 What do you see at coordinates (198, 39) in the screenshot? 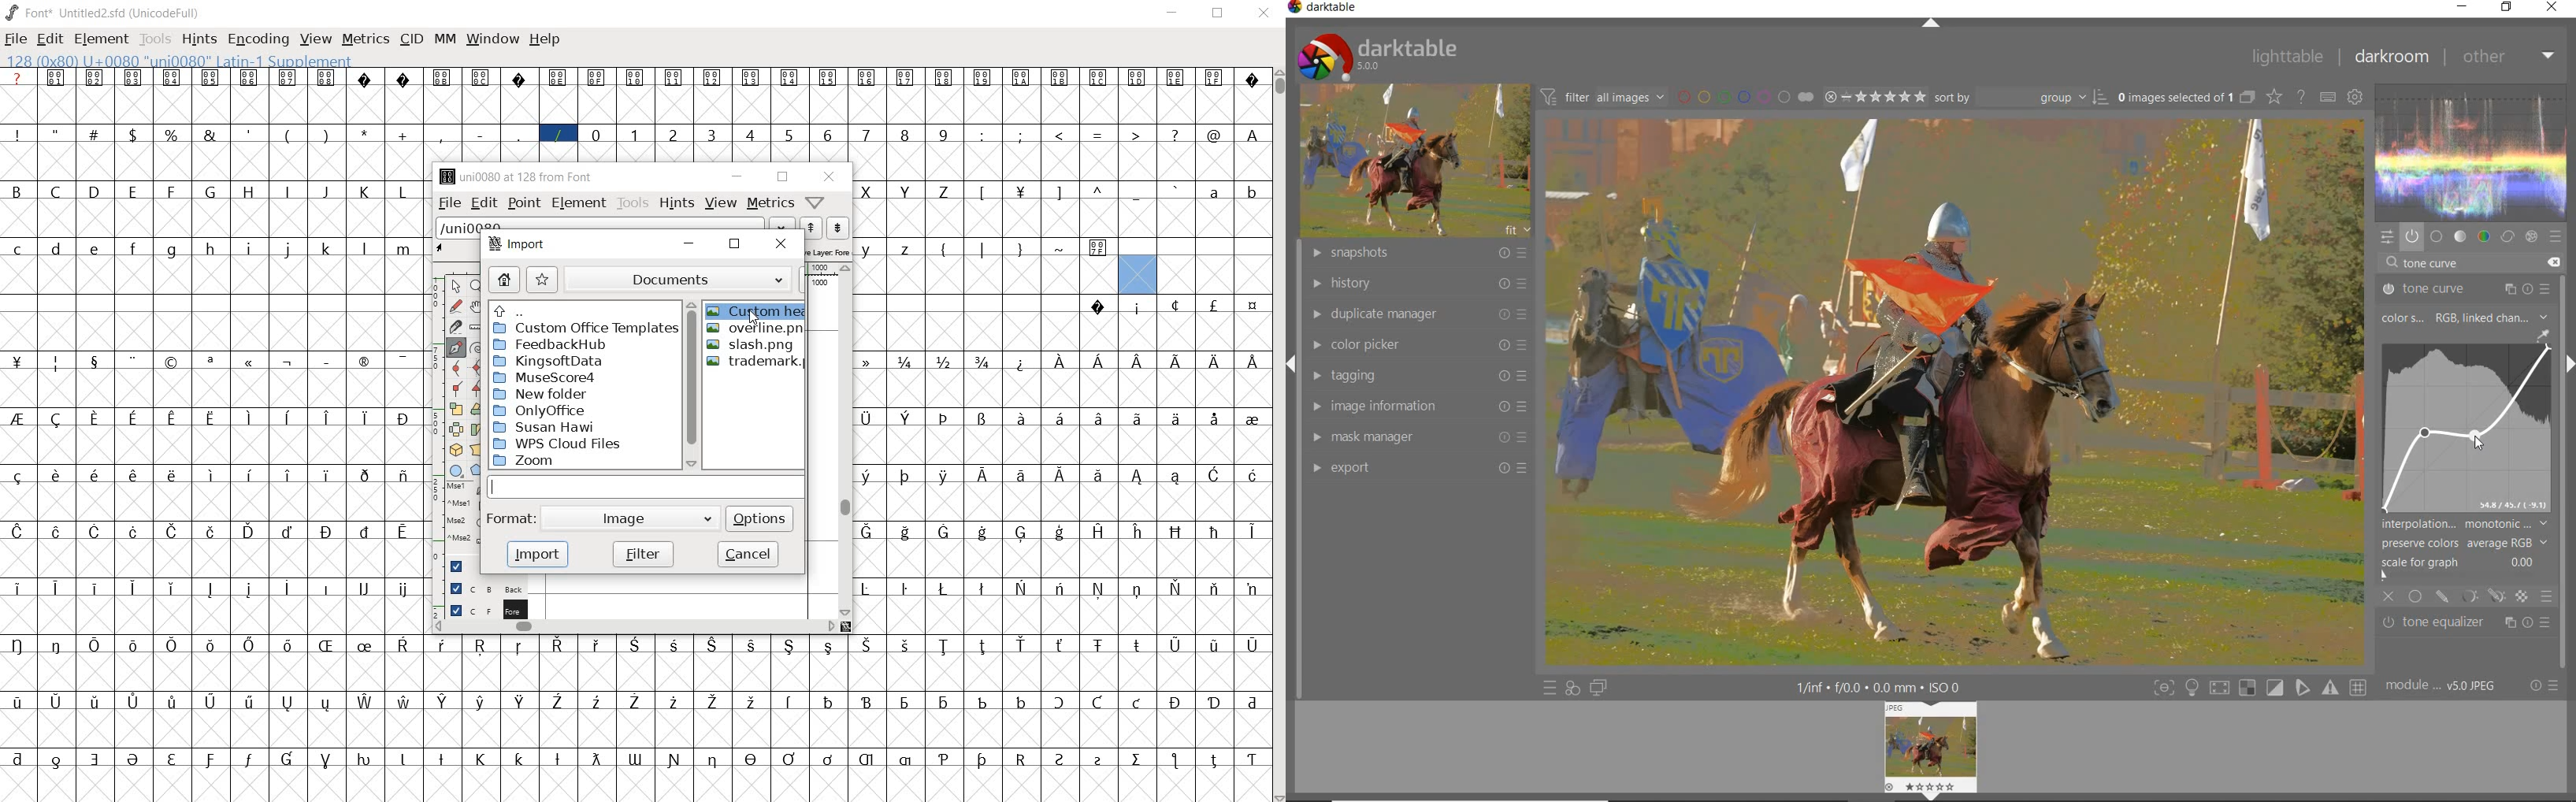
I see `HINTS` at bounding box center [198, 39].